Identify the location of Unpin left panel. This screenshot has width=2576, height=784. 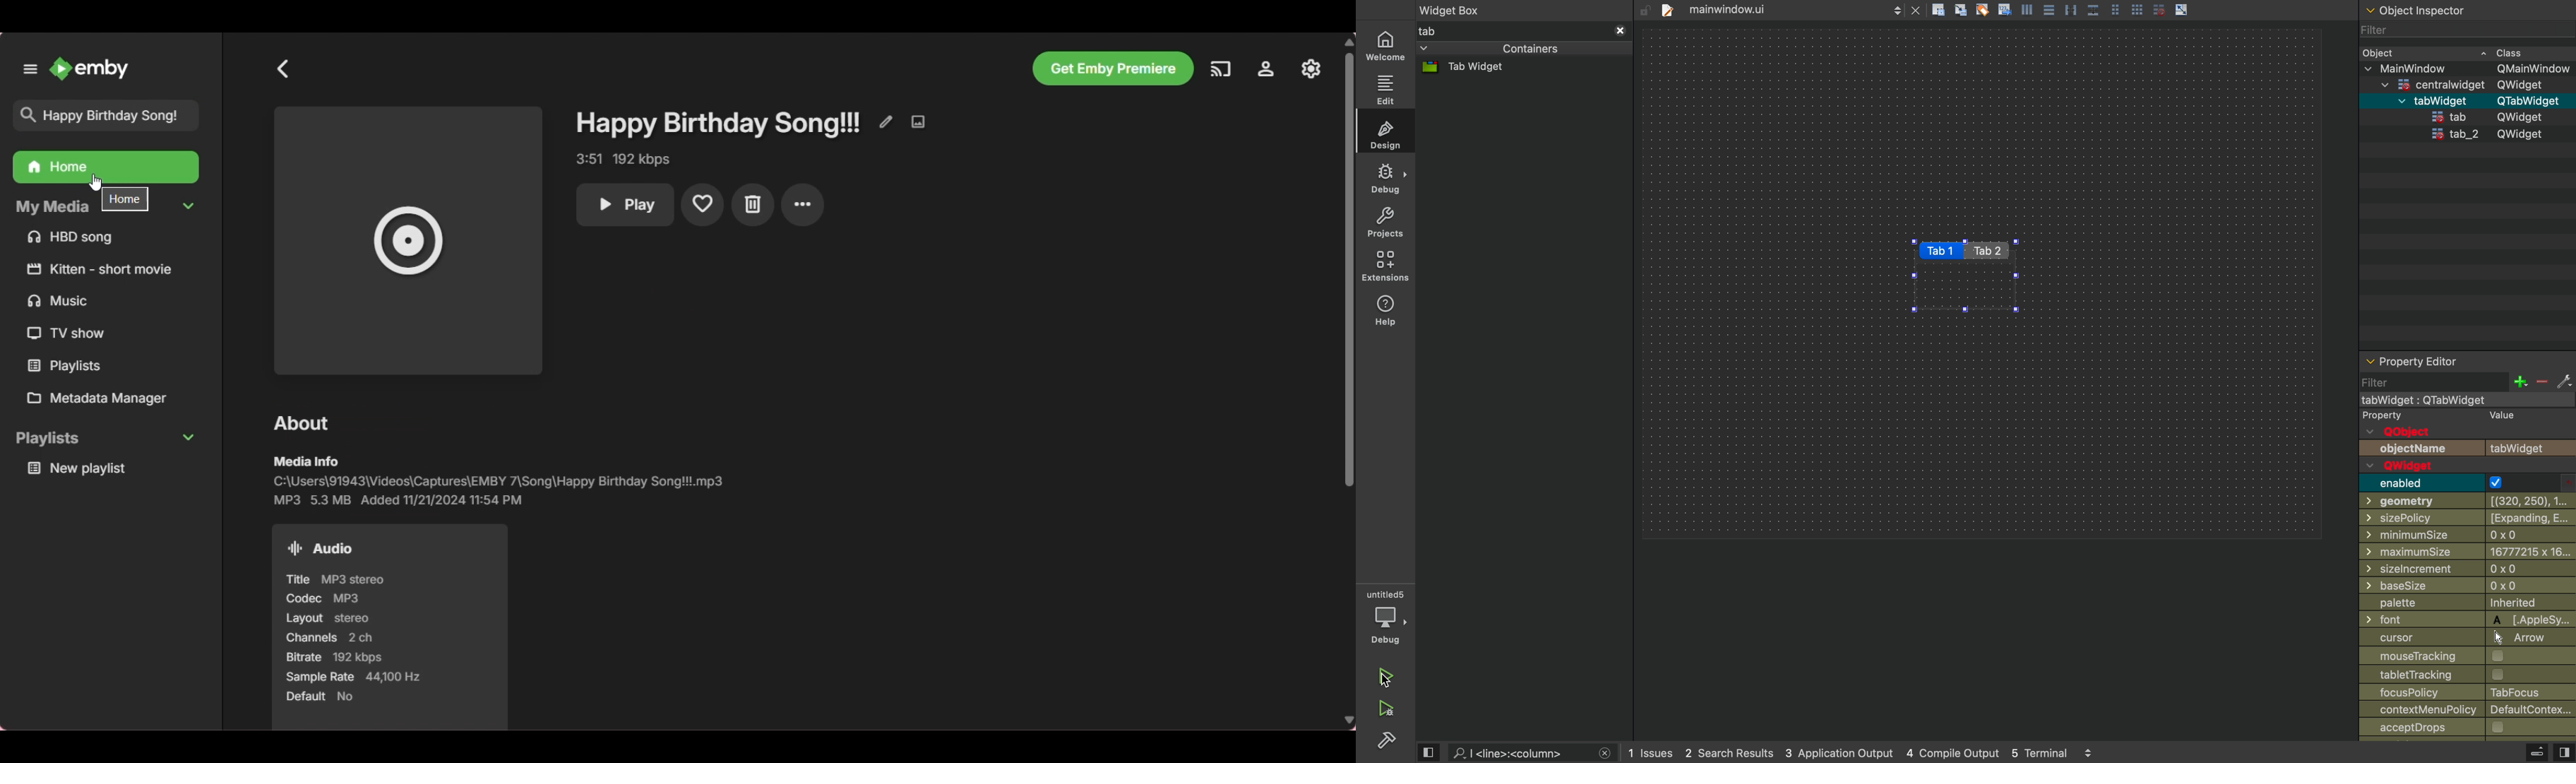
(29, 69).